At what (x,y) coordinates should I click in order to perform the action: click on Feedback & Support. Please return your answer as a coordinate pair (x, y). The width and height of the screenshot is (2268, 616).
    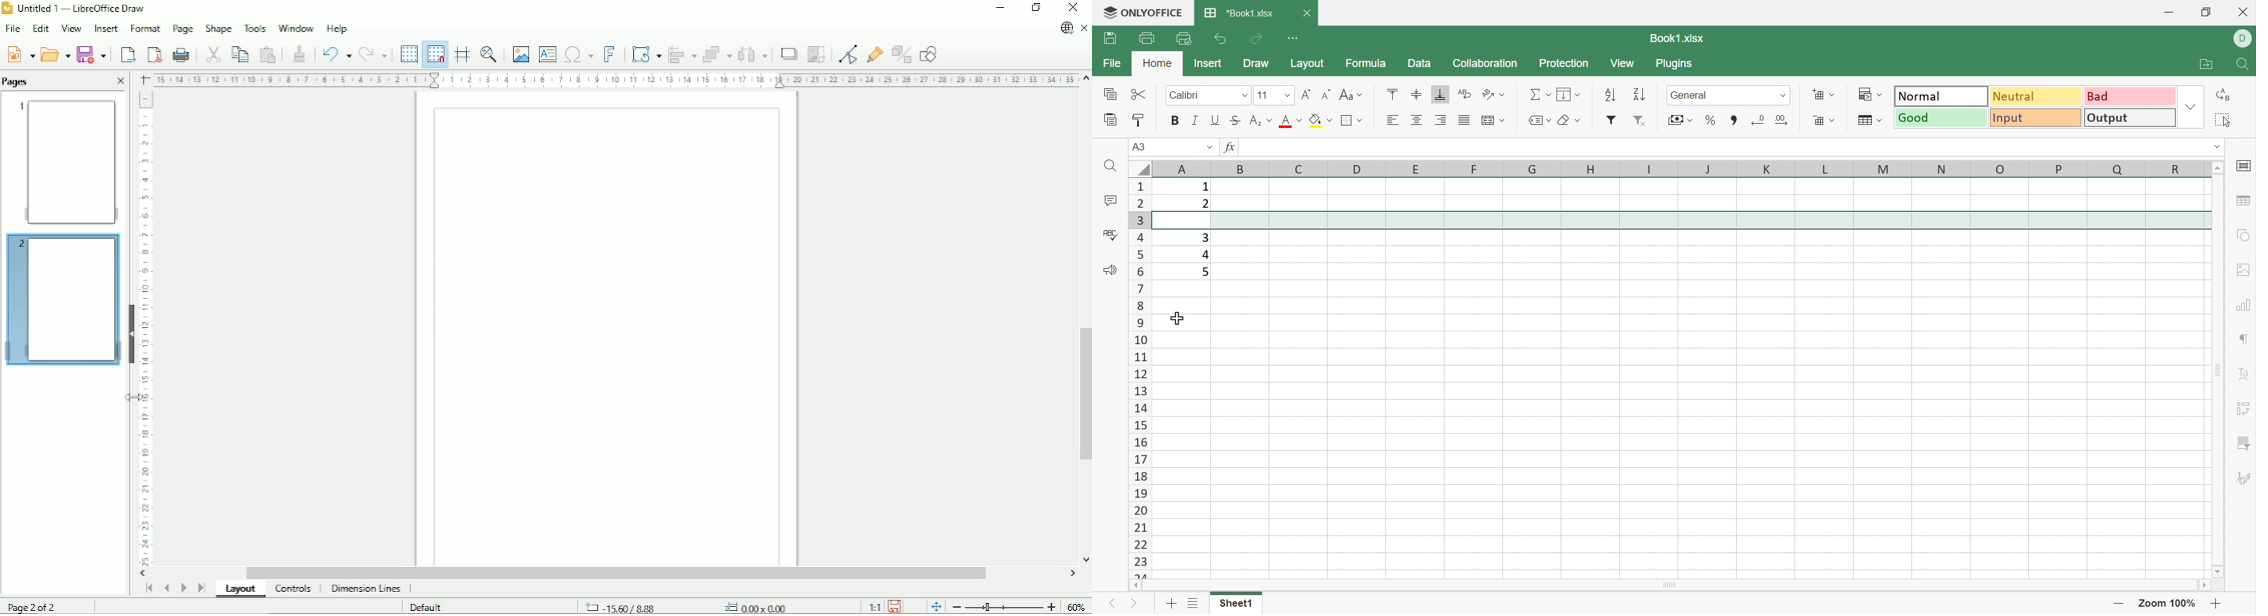
    Looking at the image, I should click on (1110, 269).